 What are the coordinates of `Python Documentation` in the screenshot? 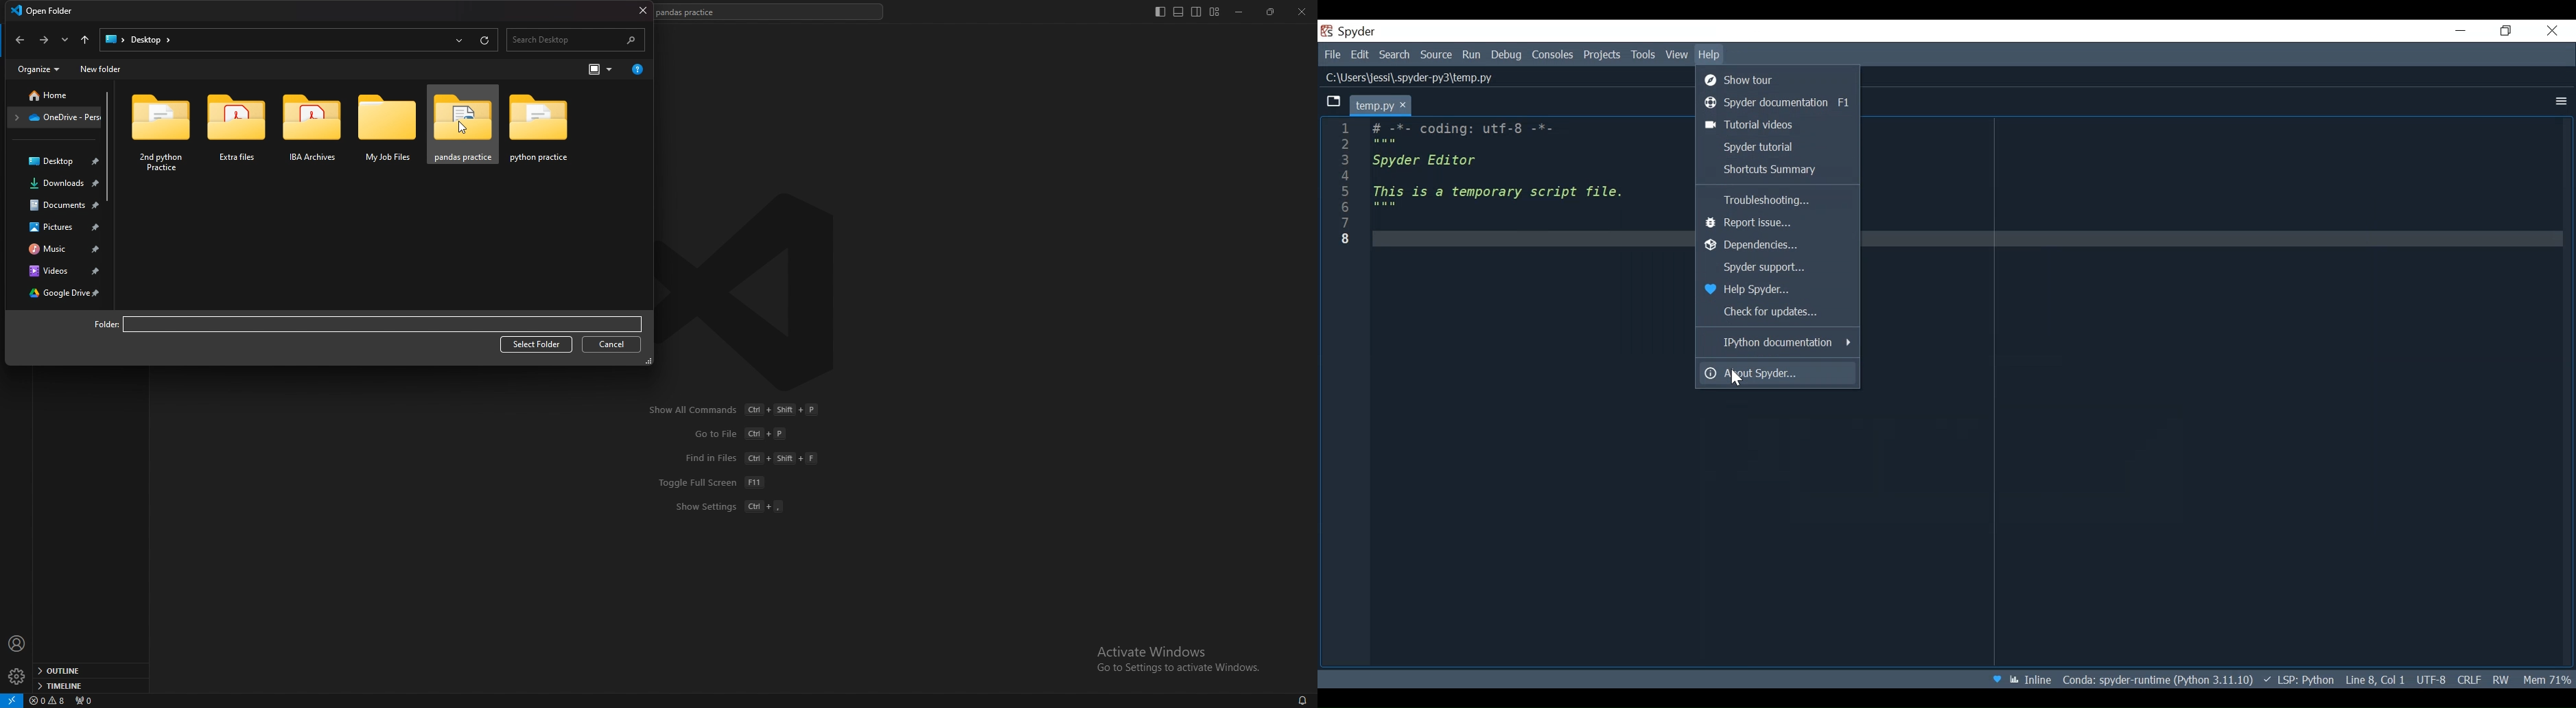 It's located at (1778, 342).